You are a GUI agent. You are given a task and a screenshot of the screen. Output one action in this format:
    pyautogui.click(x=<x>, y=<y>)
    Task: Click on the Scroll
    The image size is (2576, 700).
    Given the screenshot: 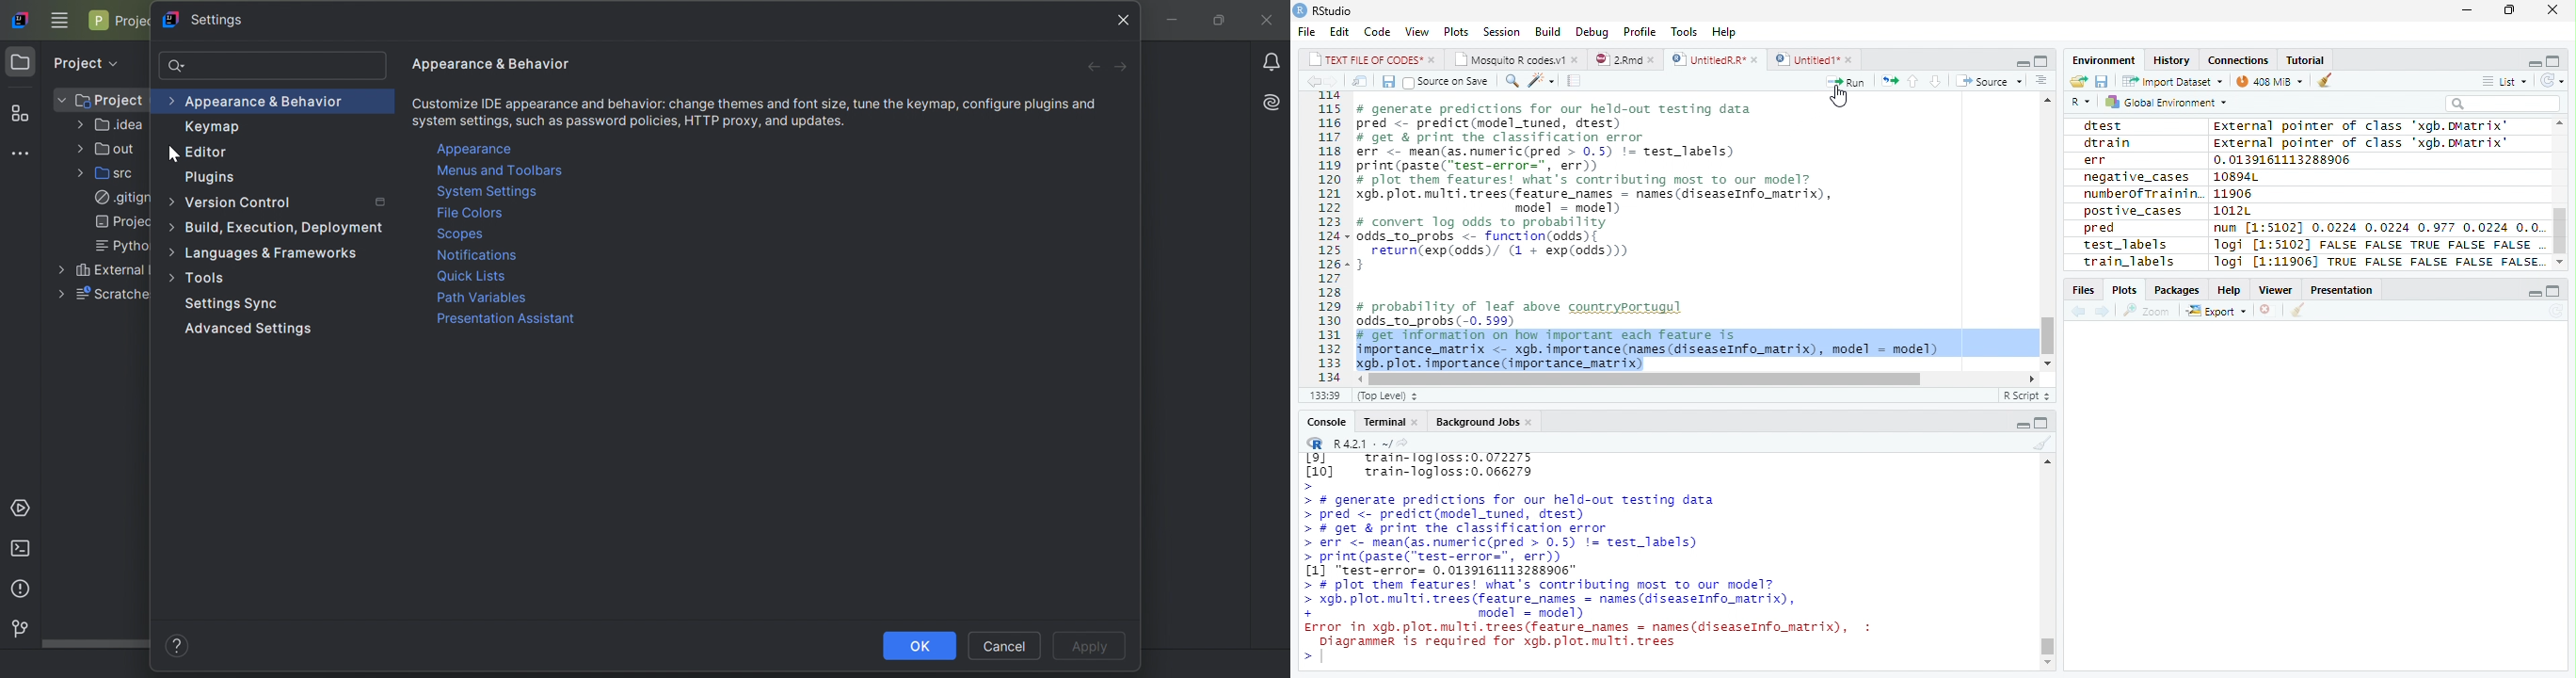 What is the action you would take?
    pyautogui.click(x=1696, y=380)
    